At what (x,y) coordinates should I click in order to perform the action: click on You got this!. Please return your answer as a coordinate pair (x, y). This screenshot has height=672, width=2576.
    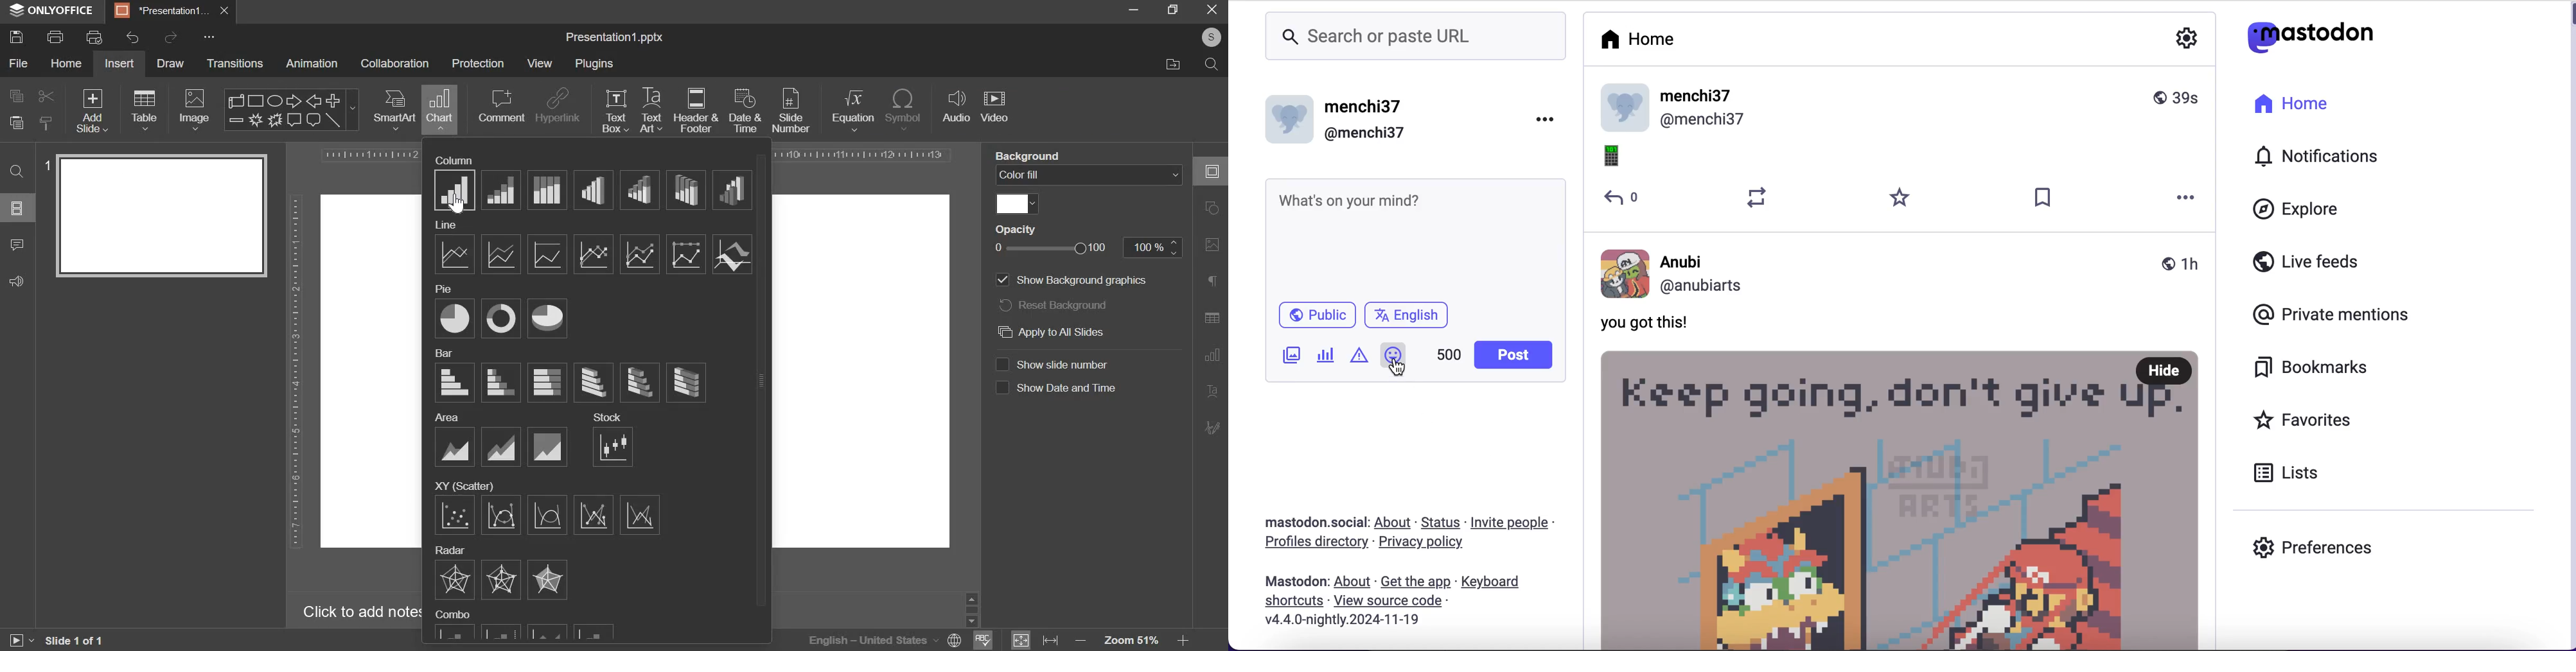
    Looking at the image, I should click on (1658, 323).